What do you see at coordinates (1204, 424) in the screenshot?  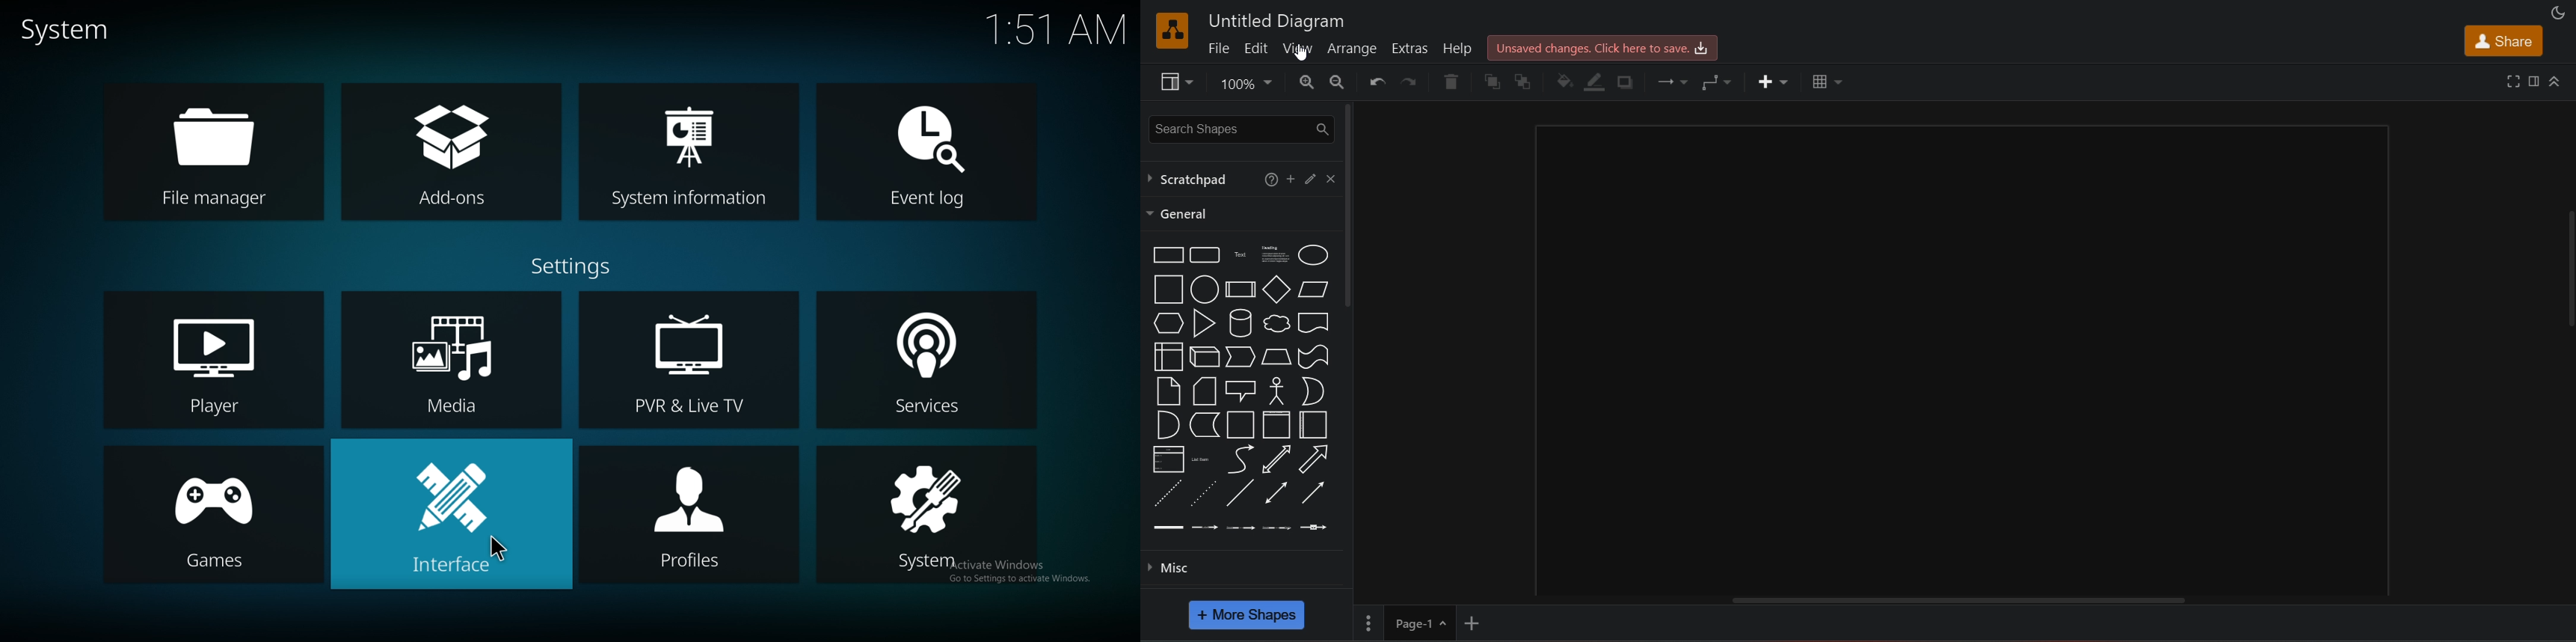 I see `data storage` at bounding box center [1204, 424].